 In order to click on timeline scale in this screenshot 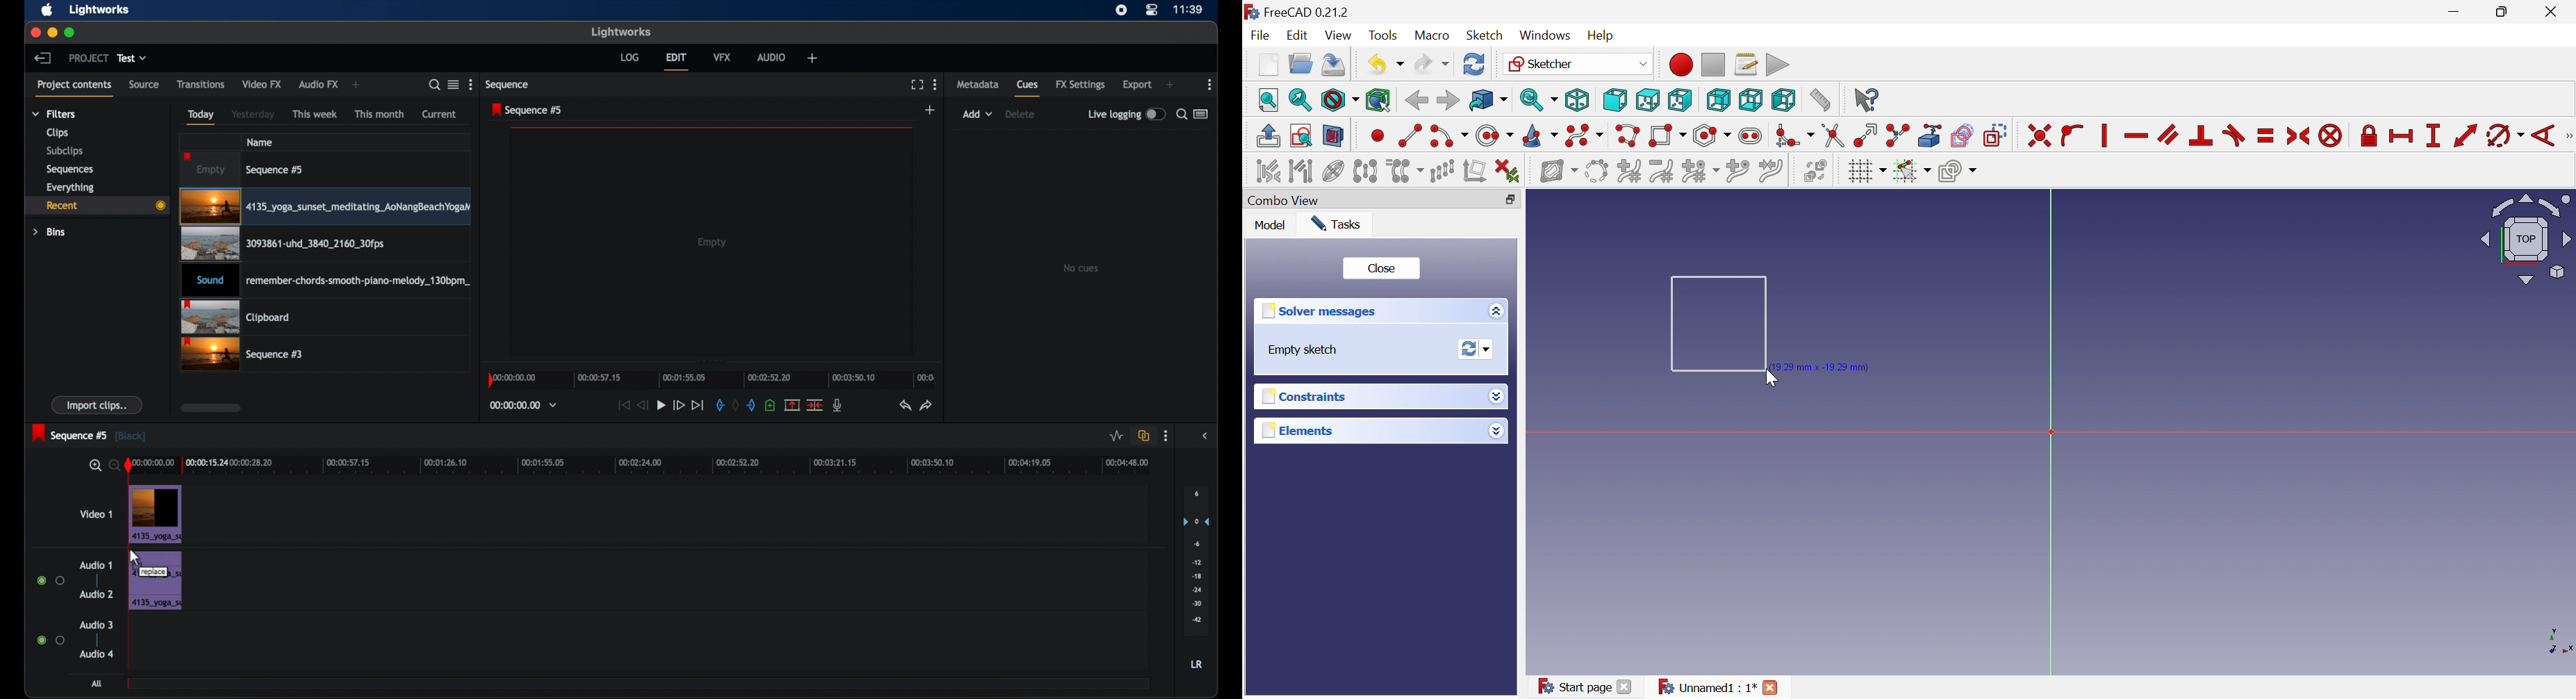, I will do `click(647, 466)`.